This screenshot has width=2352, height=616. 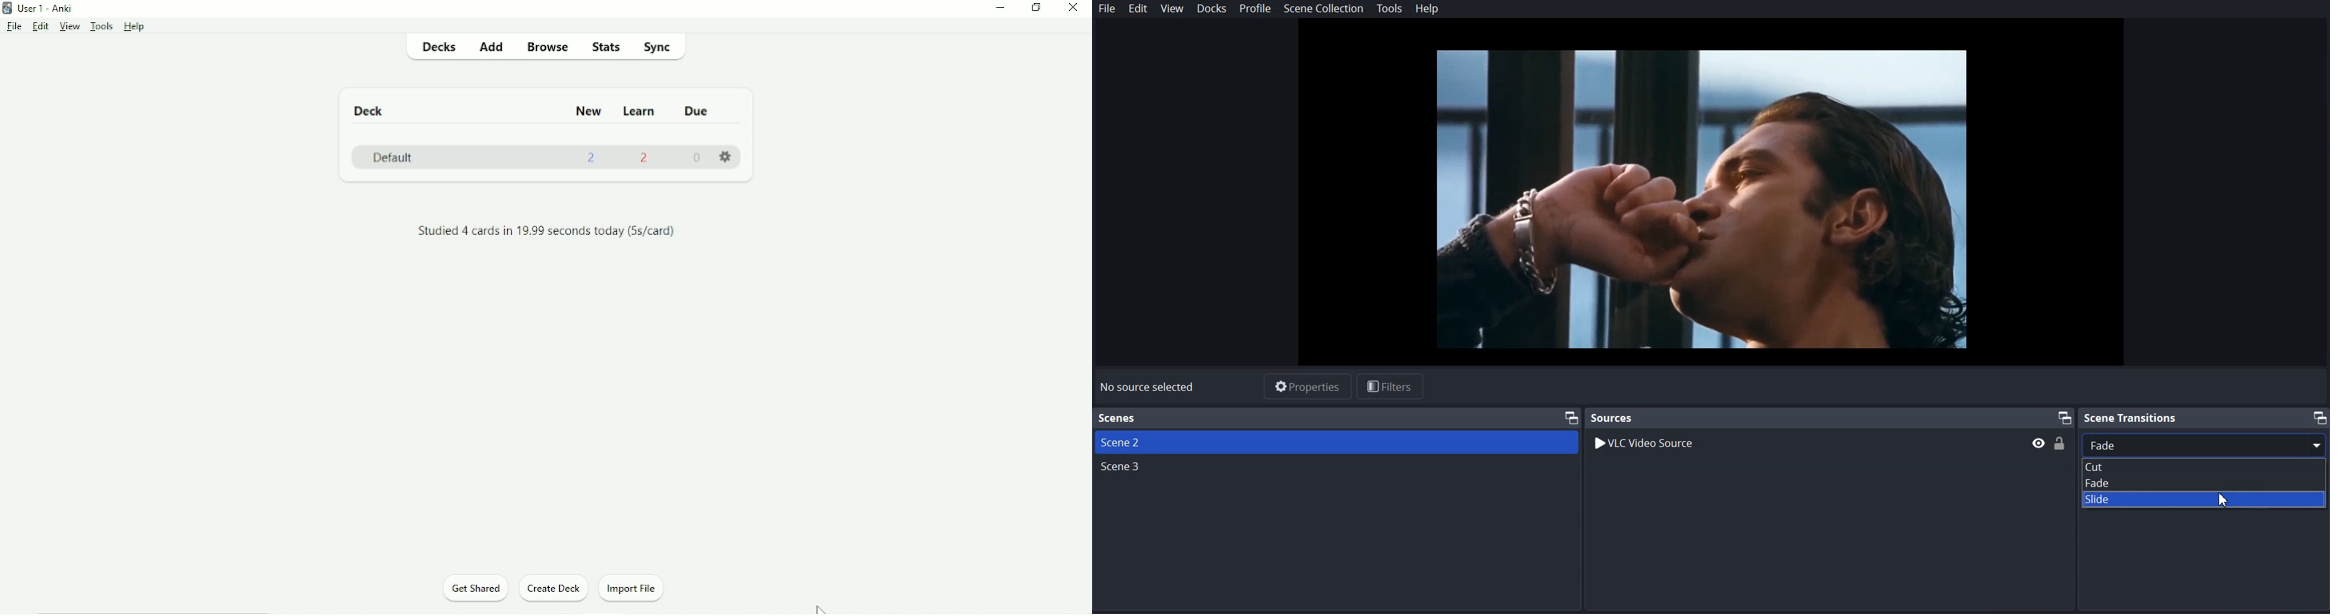 I want to click on Help, so click(x=1426, y=10).